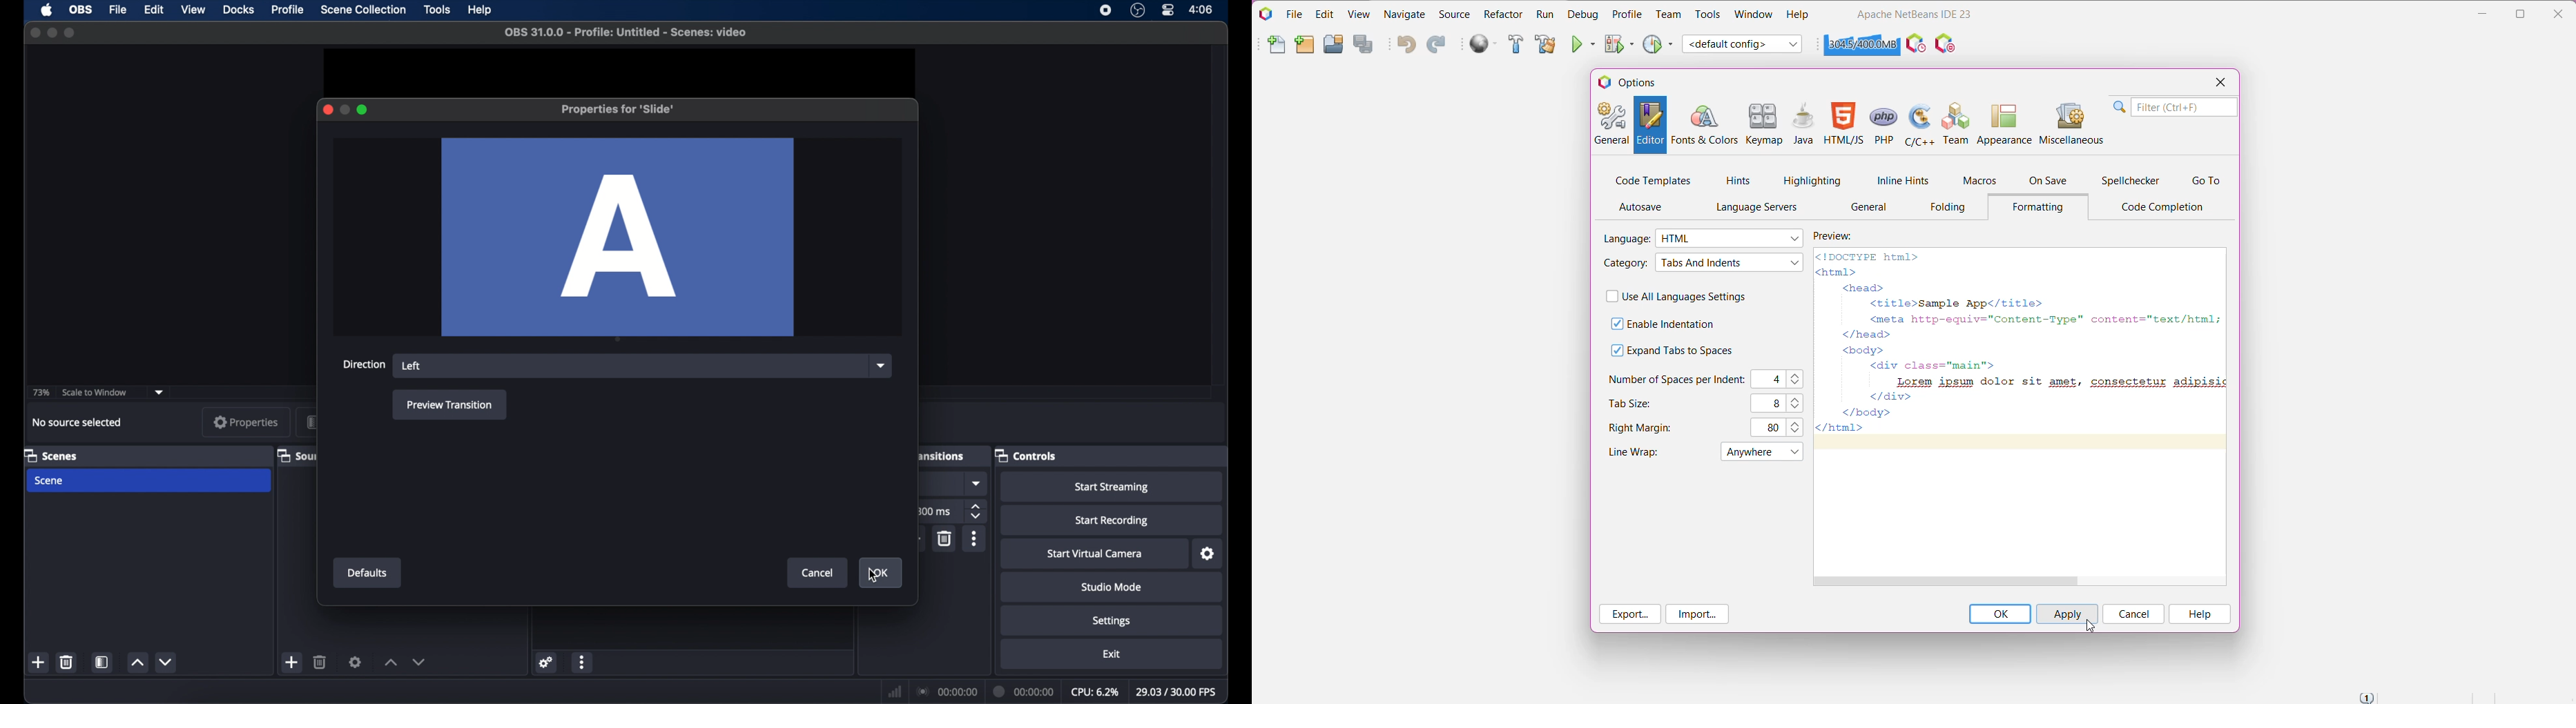  Describe the element at coordinates (363, 110) in the screenshot. I see `maximize` at that location.